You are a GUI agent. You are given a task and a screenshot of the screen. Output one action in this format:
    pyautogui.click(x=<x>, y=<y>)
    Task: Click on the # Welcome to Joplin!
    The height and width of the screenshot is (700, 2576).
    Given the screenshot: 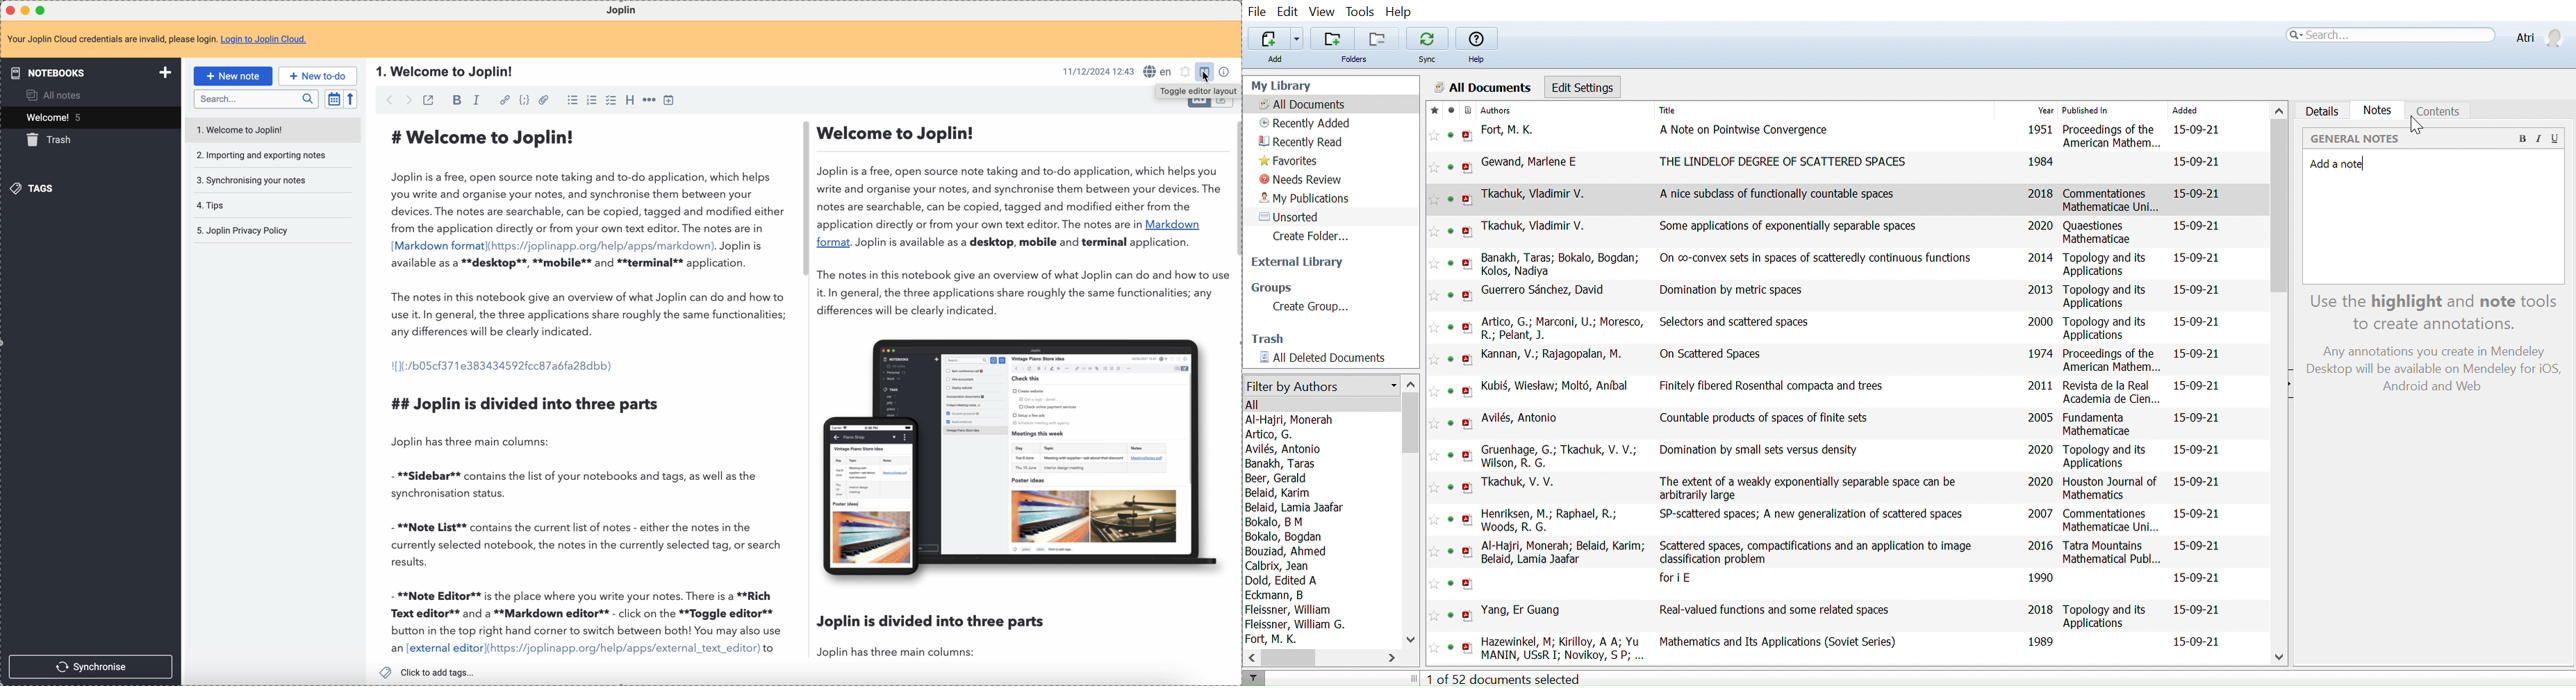 What is the action you would take?
    pyautogui.click(x=487, y=137)
    